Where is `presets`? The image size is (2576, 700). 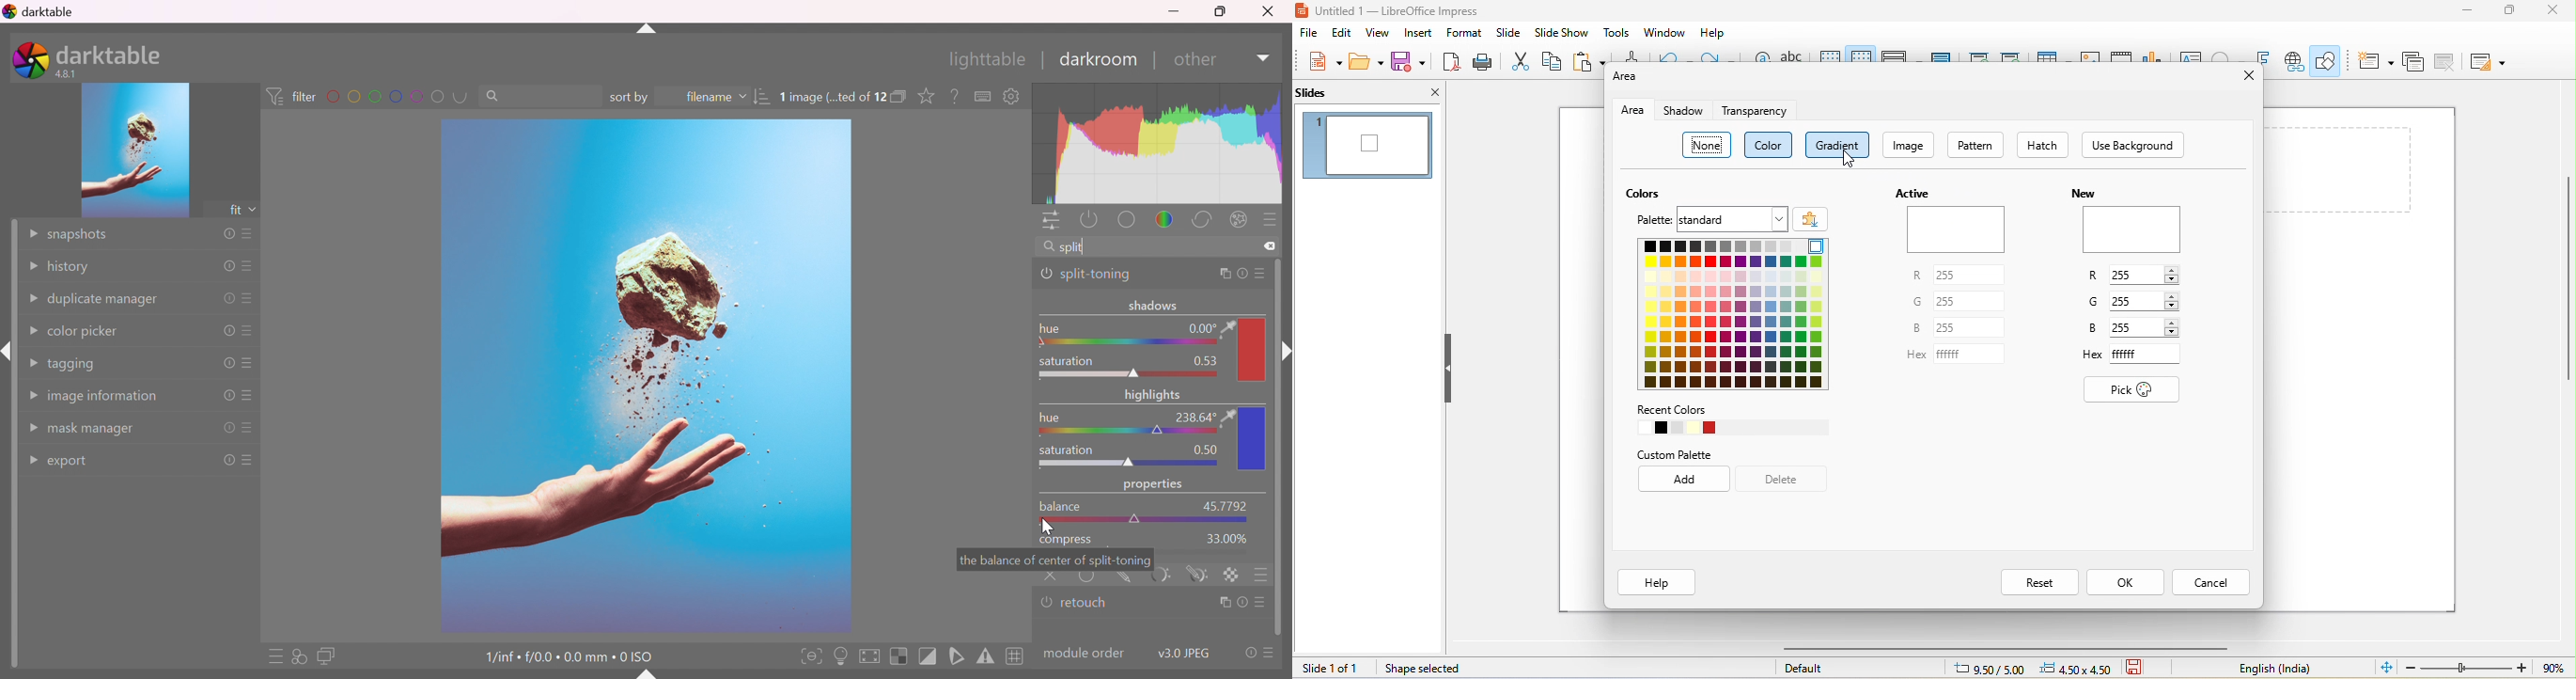 presets is located at coordinates (1270, 653).